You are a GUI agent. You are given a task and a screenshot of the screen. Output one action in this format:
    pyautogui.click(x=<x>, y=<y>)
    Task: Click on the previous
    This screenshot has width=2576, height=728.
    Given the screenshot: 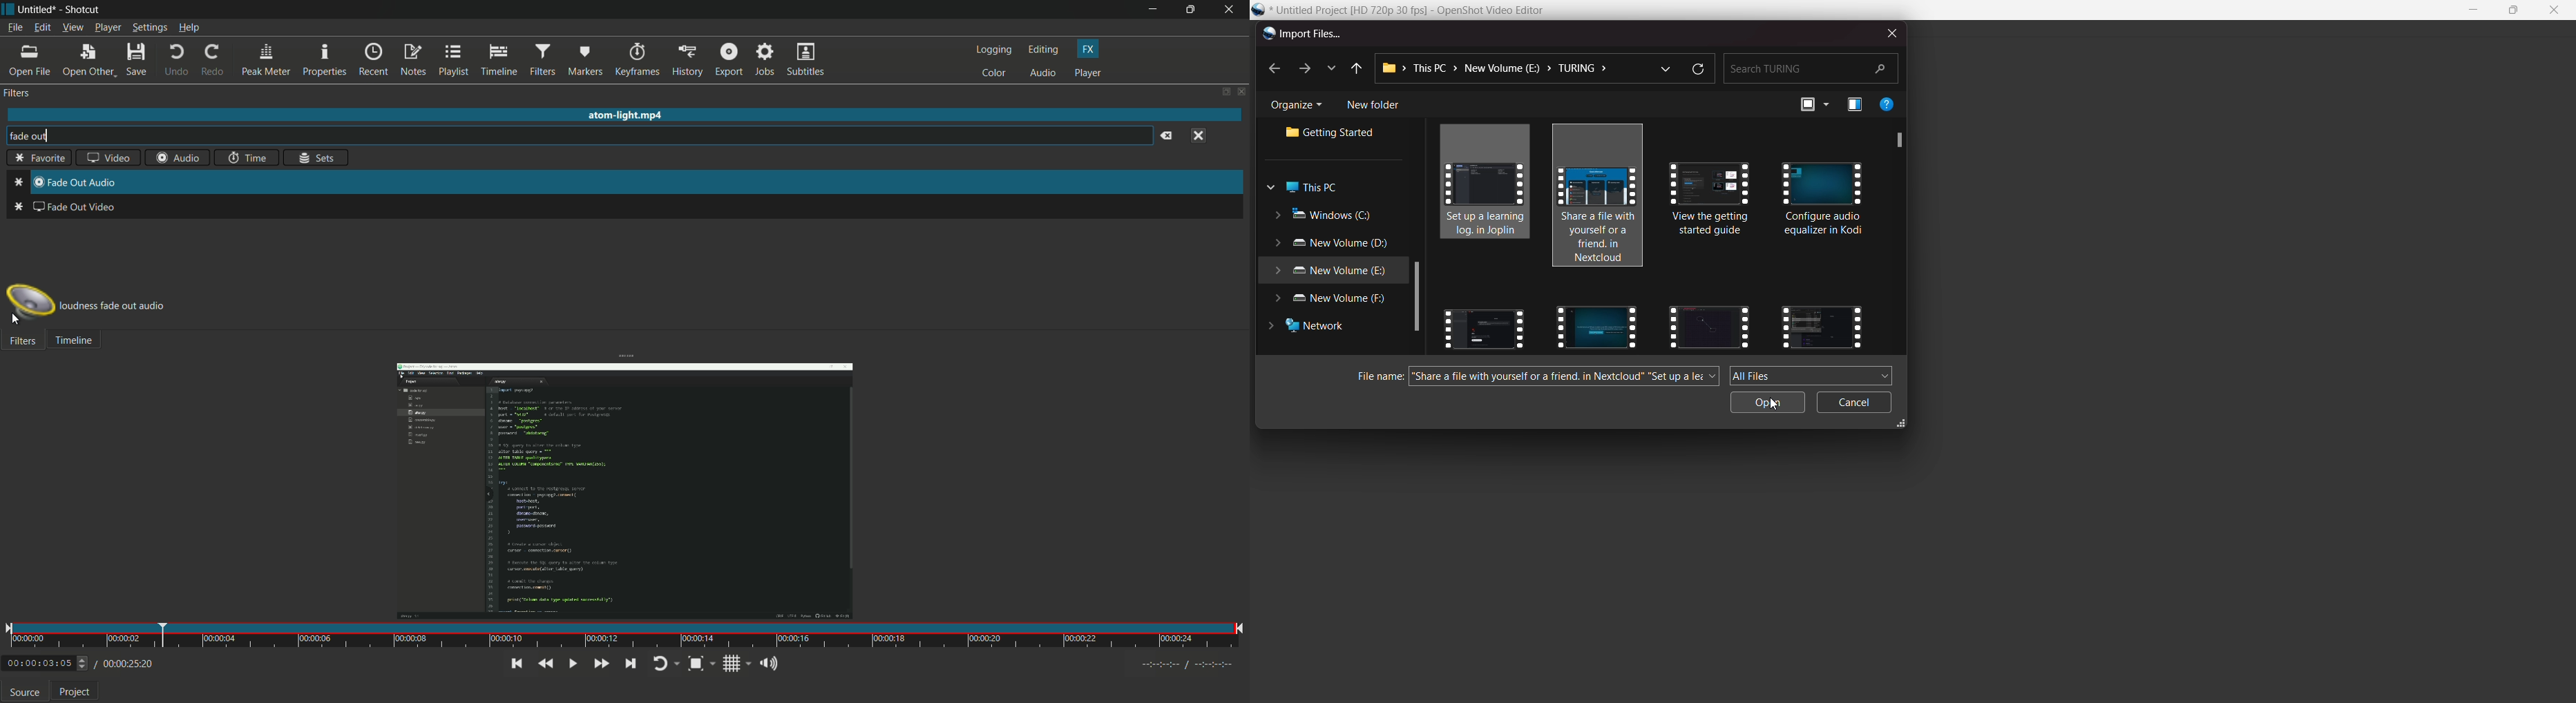 What is the action you would take?
    pyautogui.click(x=1355, y=69)
    